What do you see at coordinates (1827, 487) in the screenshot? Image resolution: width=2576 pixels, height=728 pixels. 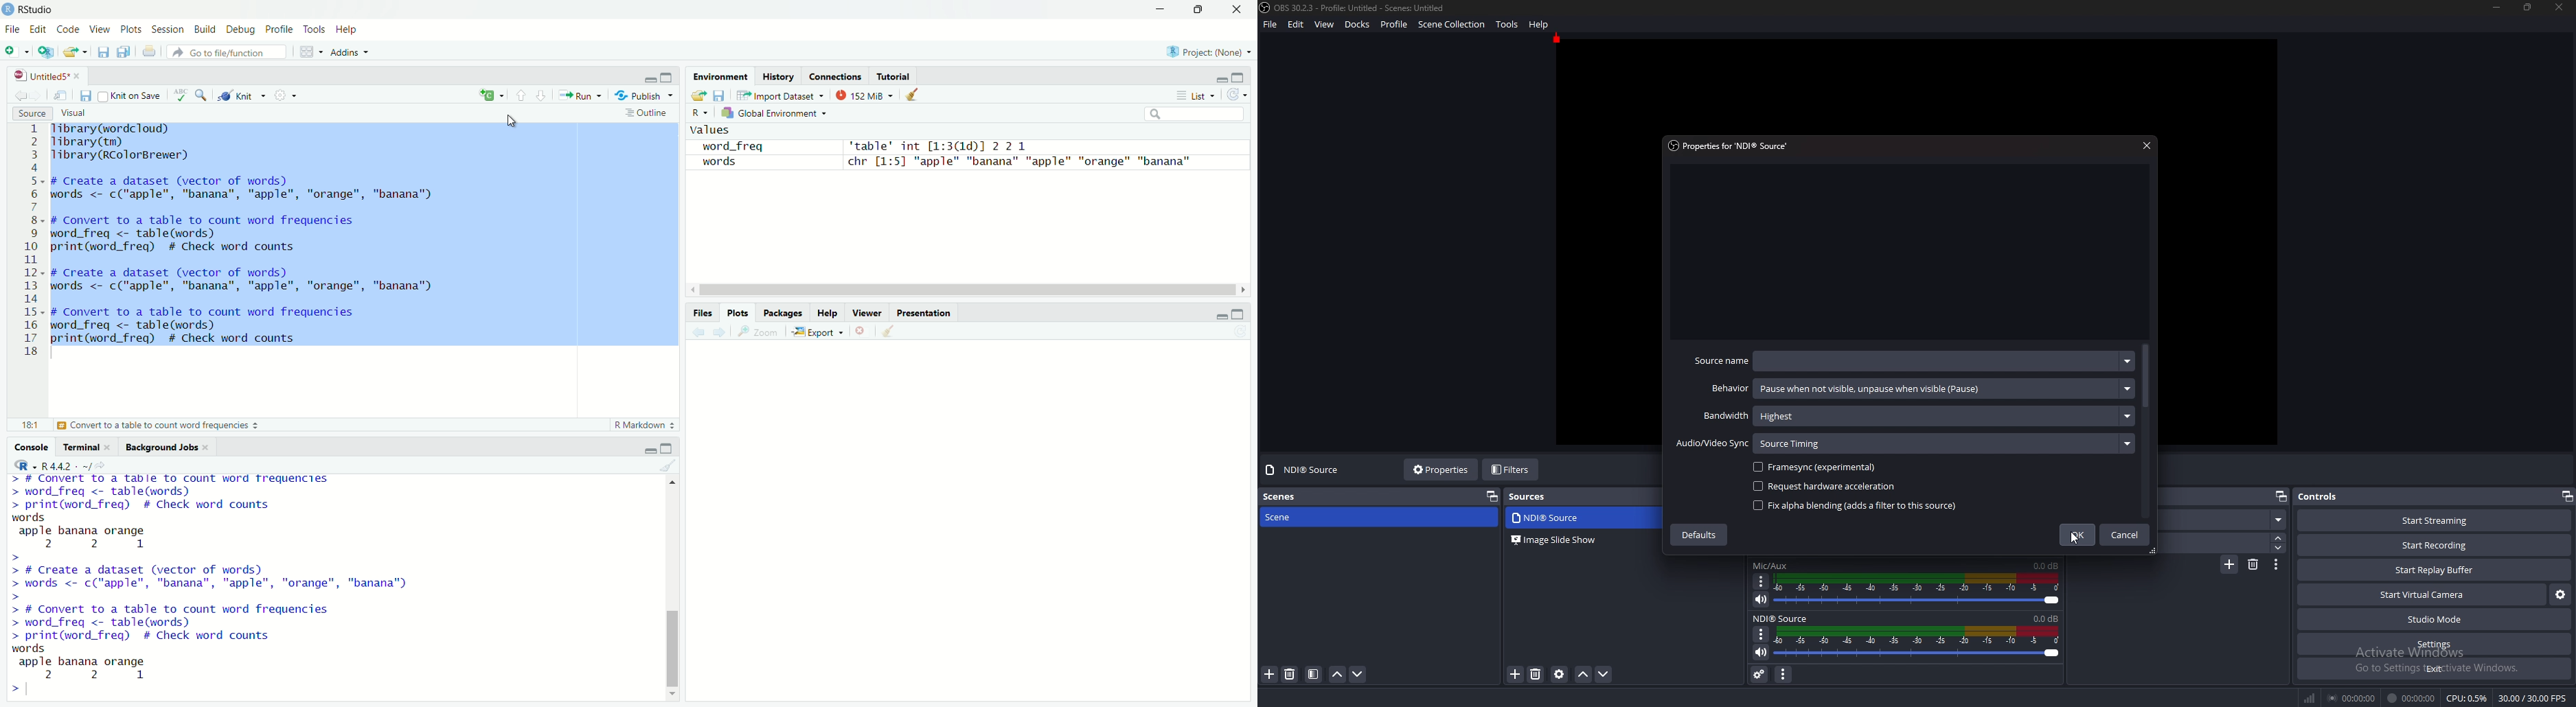 I see `request hardware acceleration` at bounding box center [1827, 487].